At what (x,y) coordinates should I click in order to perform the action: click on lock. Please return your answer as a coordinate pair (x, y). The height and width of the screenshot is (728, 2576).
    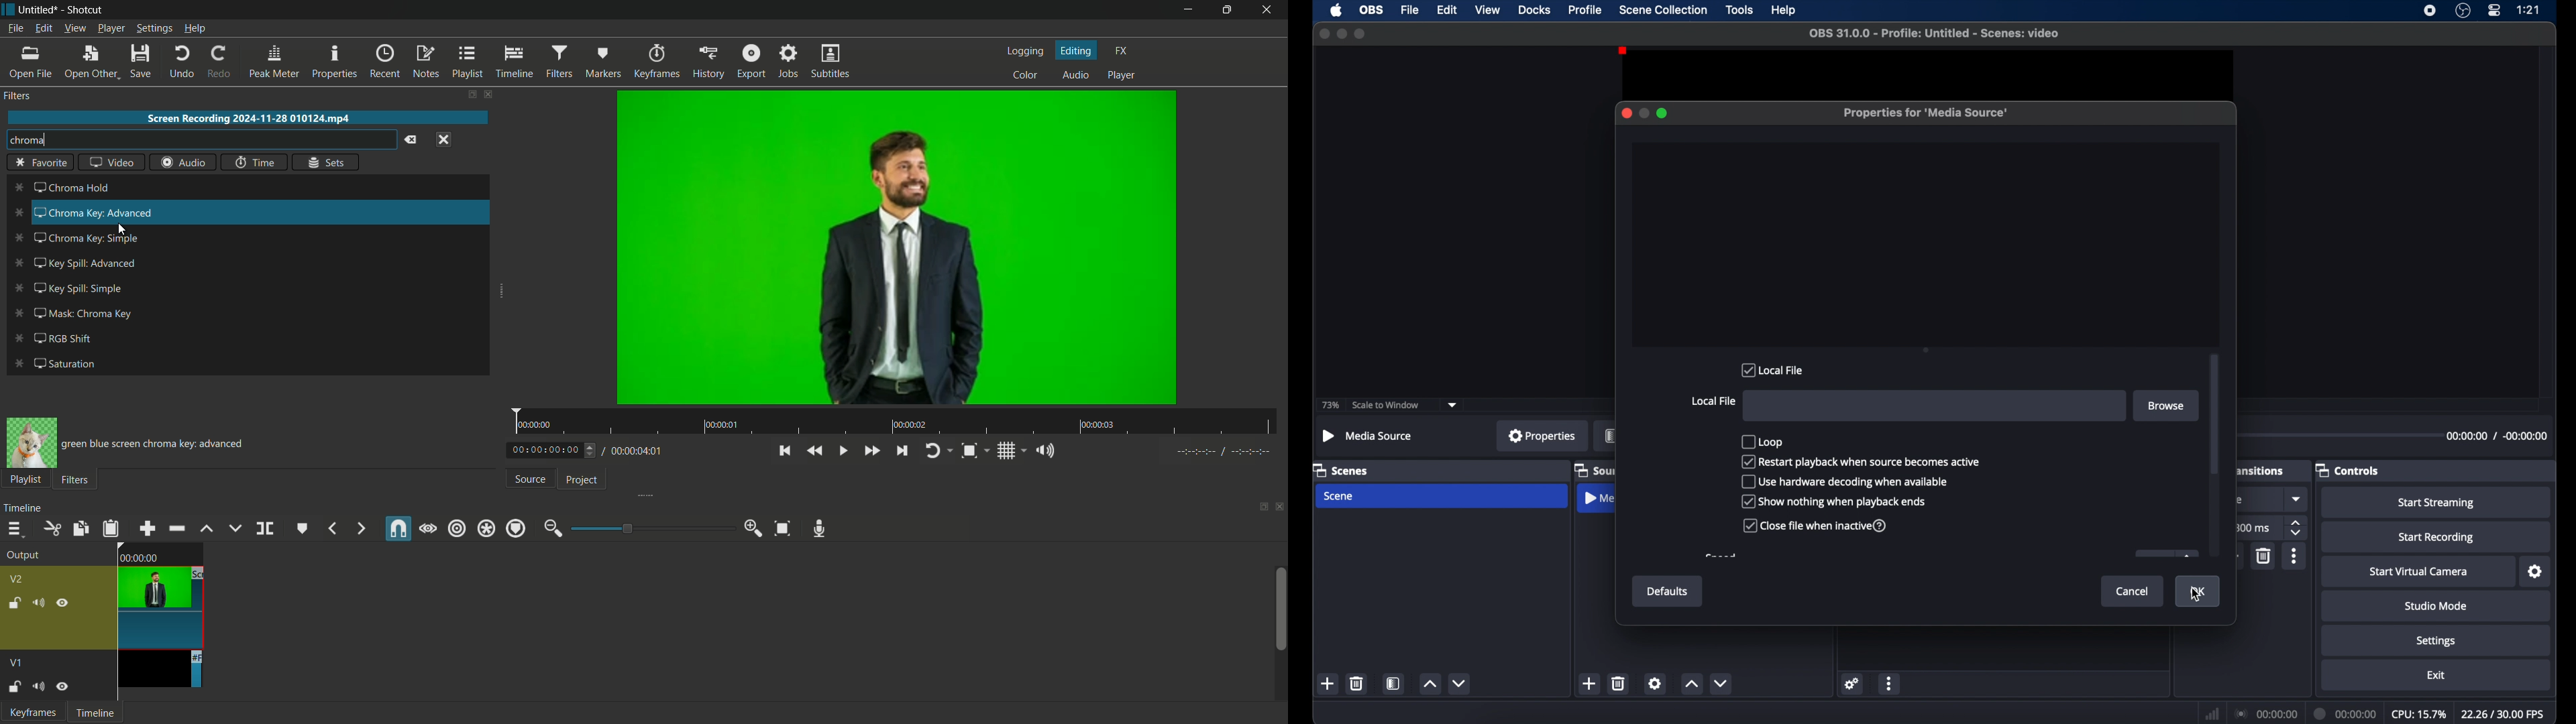
    Looking at the image, I should click on (13, 603).